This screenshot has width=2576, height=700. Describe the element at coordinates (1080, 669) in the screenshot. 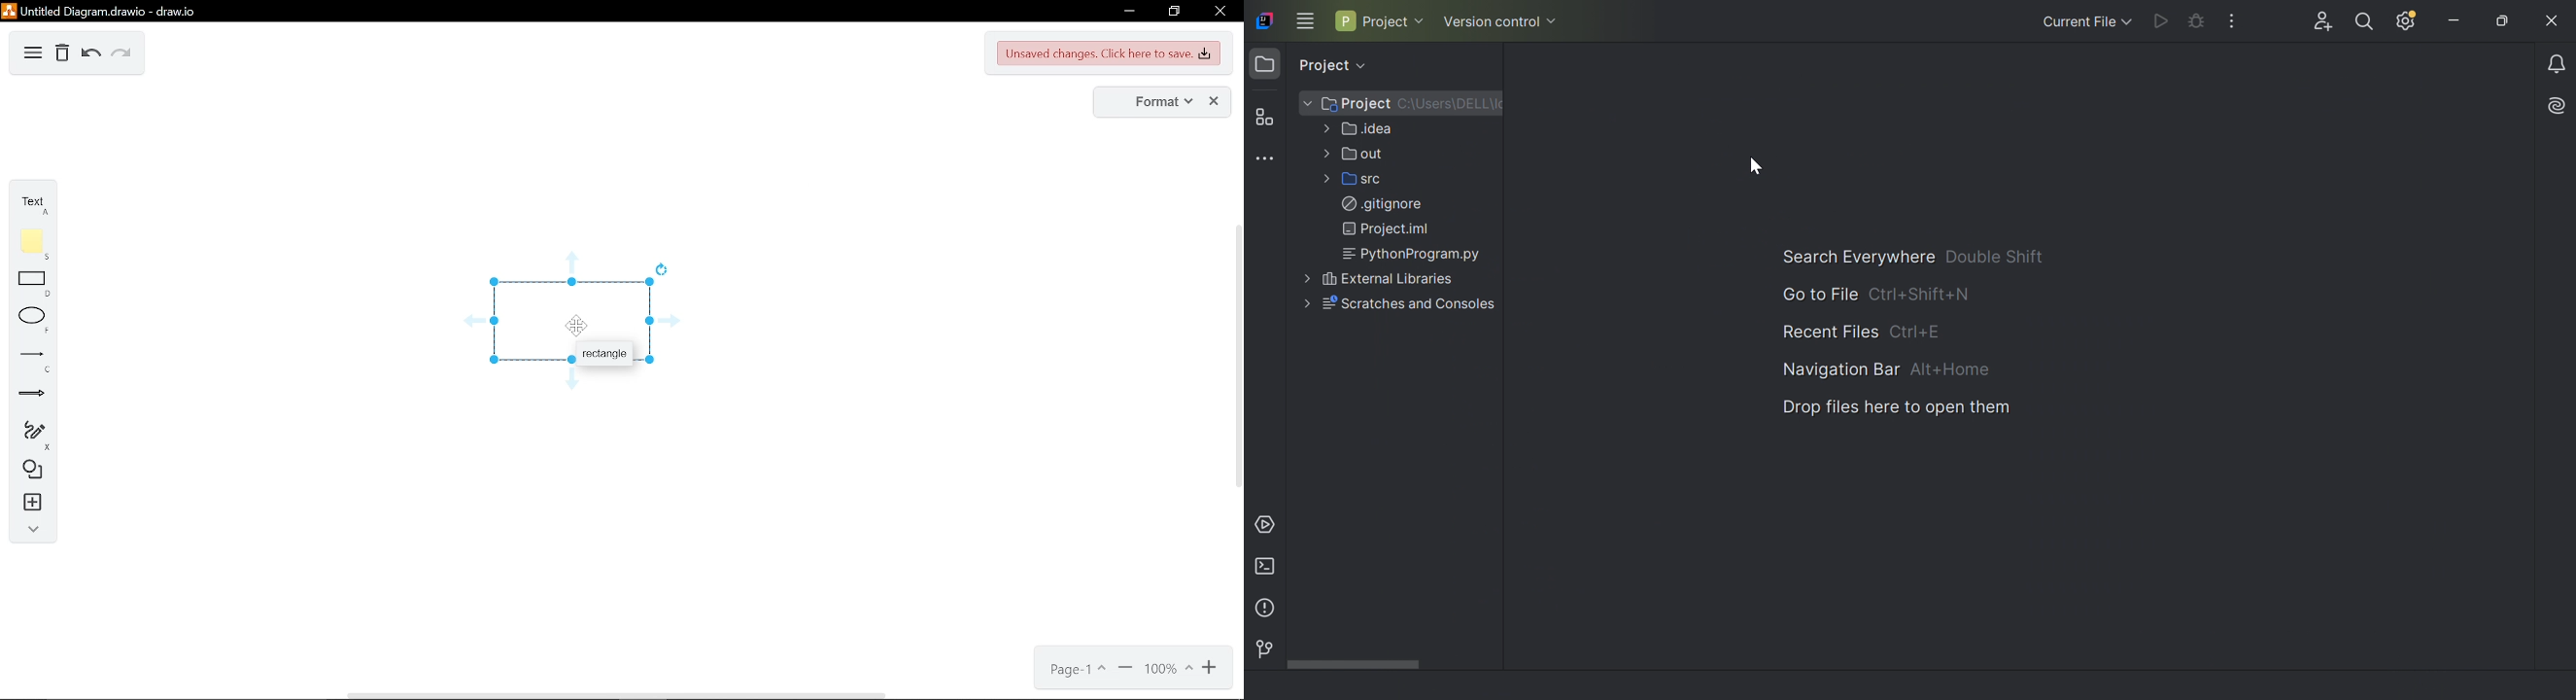

I see `page` at that location.